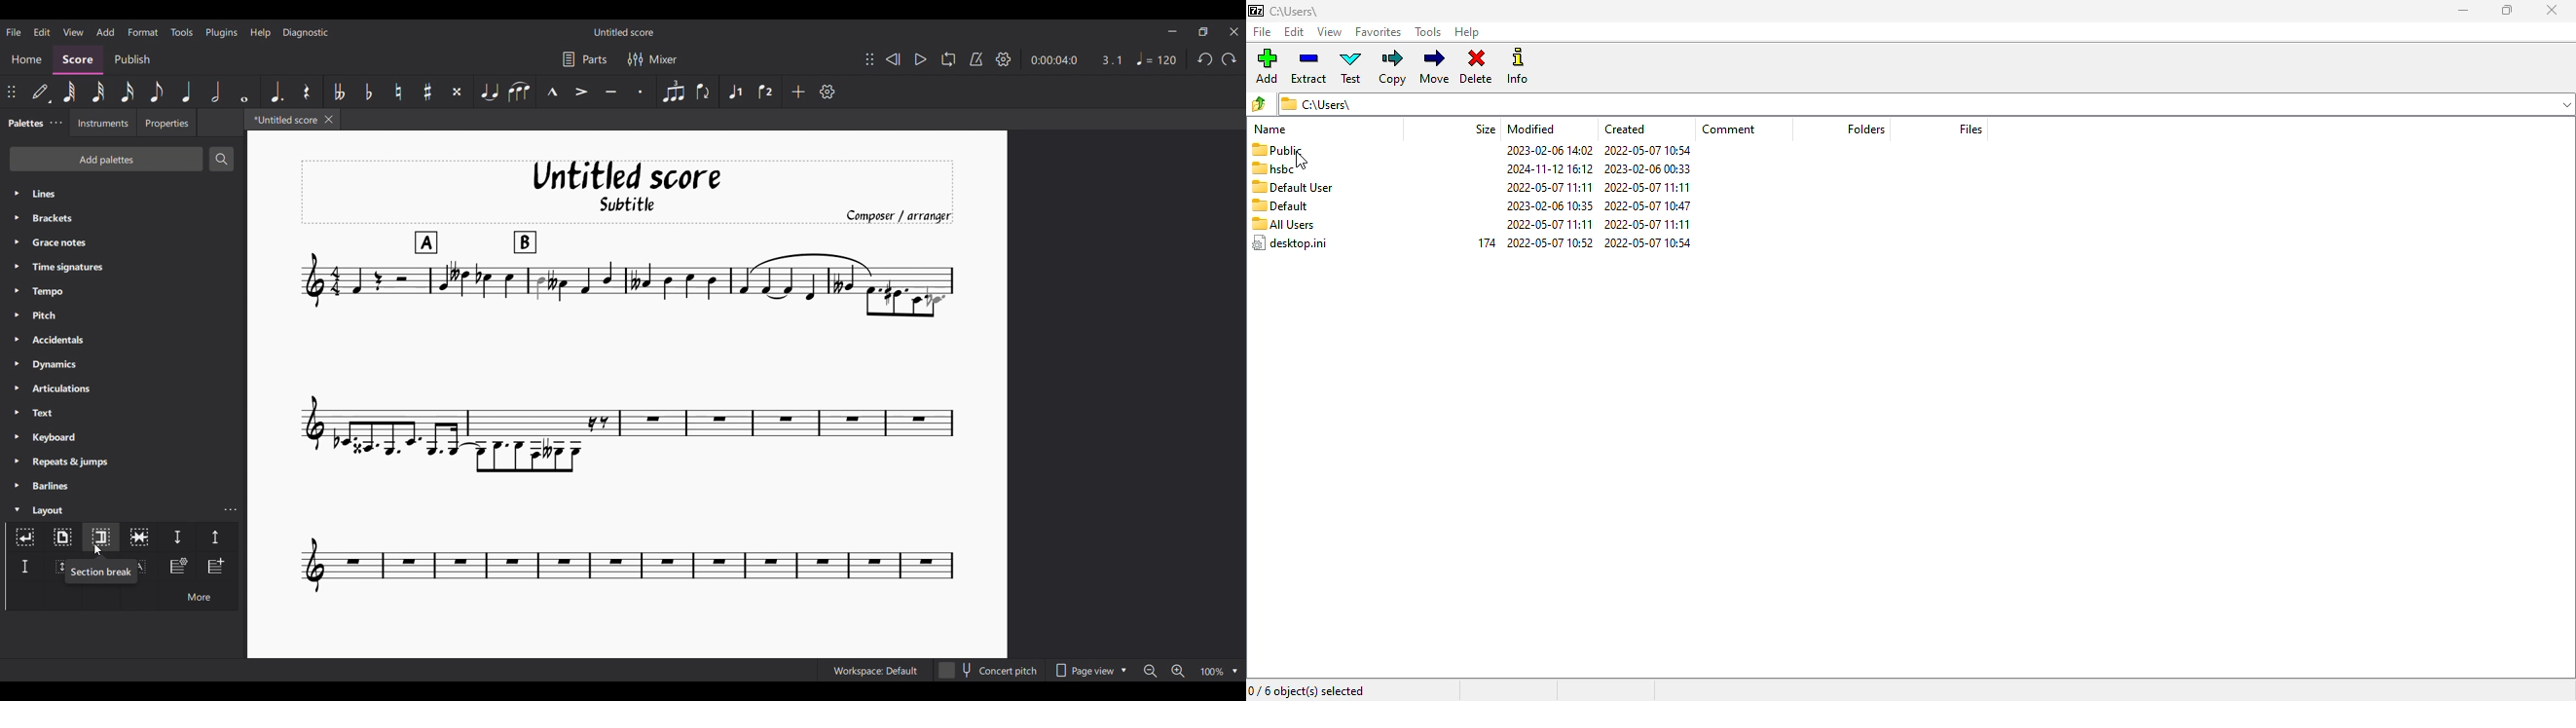 This screenshot has width=2576, height=728. I want to click on Text, so click(123, 412).